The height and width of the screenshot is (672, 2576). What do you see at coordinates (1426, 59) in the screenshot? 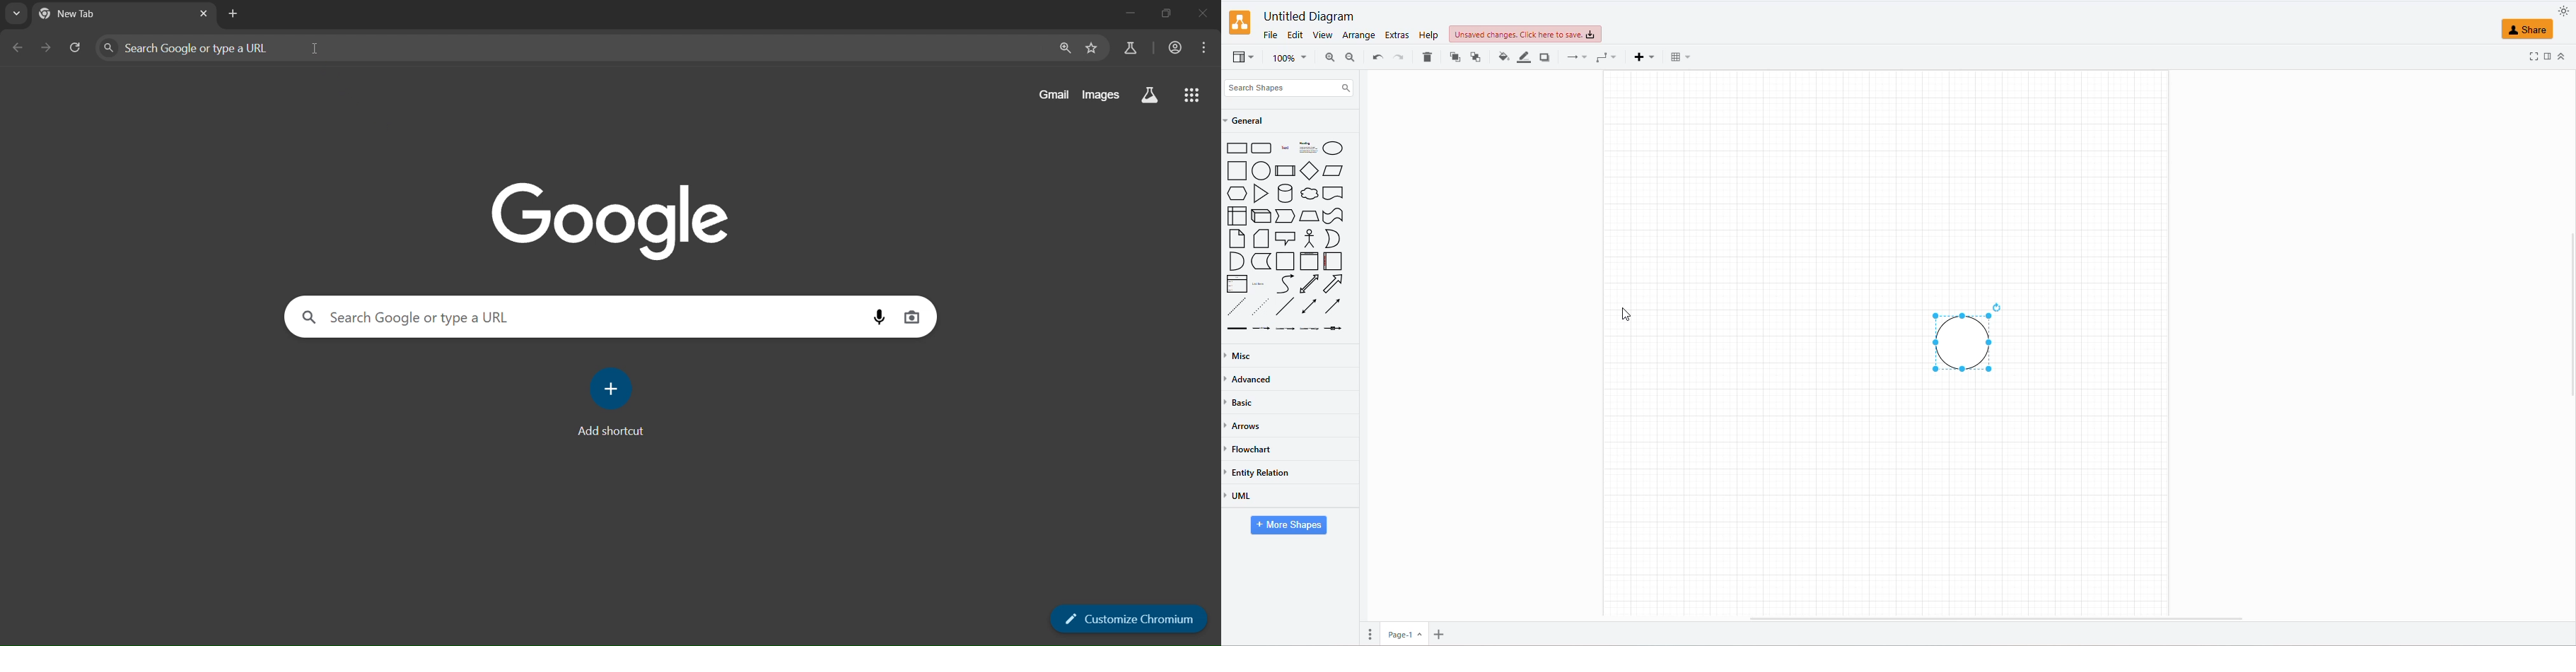
I see `DELETE` at bounding box center [1426, 59].